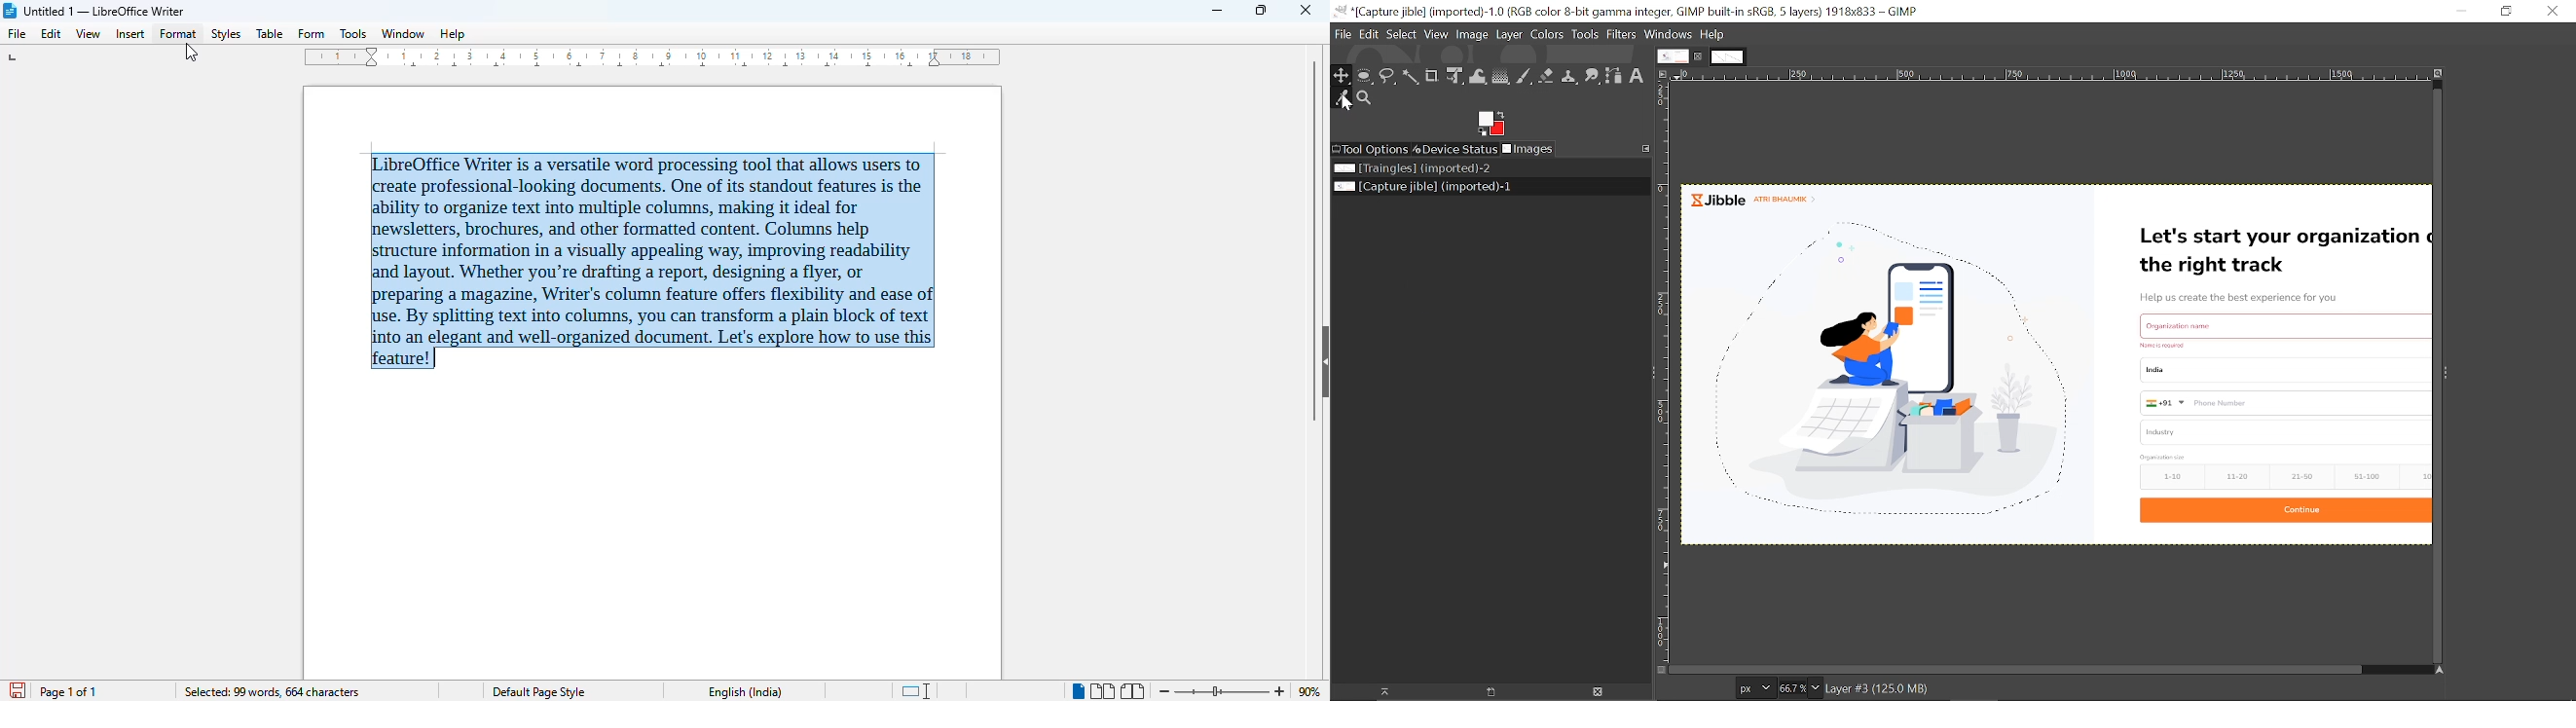 The image size is (2576, 728). I want to click on tools, so click(352, 33).